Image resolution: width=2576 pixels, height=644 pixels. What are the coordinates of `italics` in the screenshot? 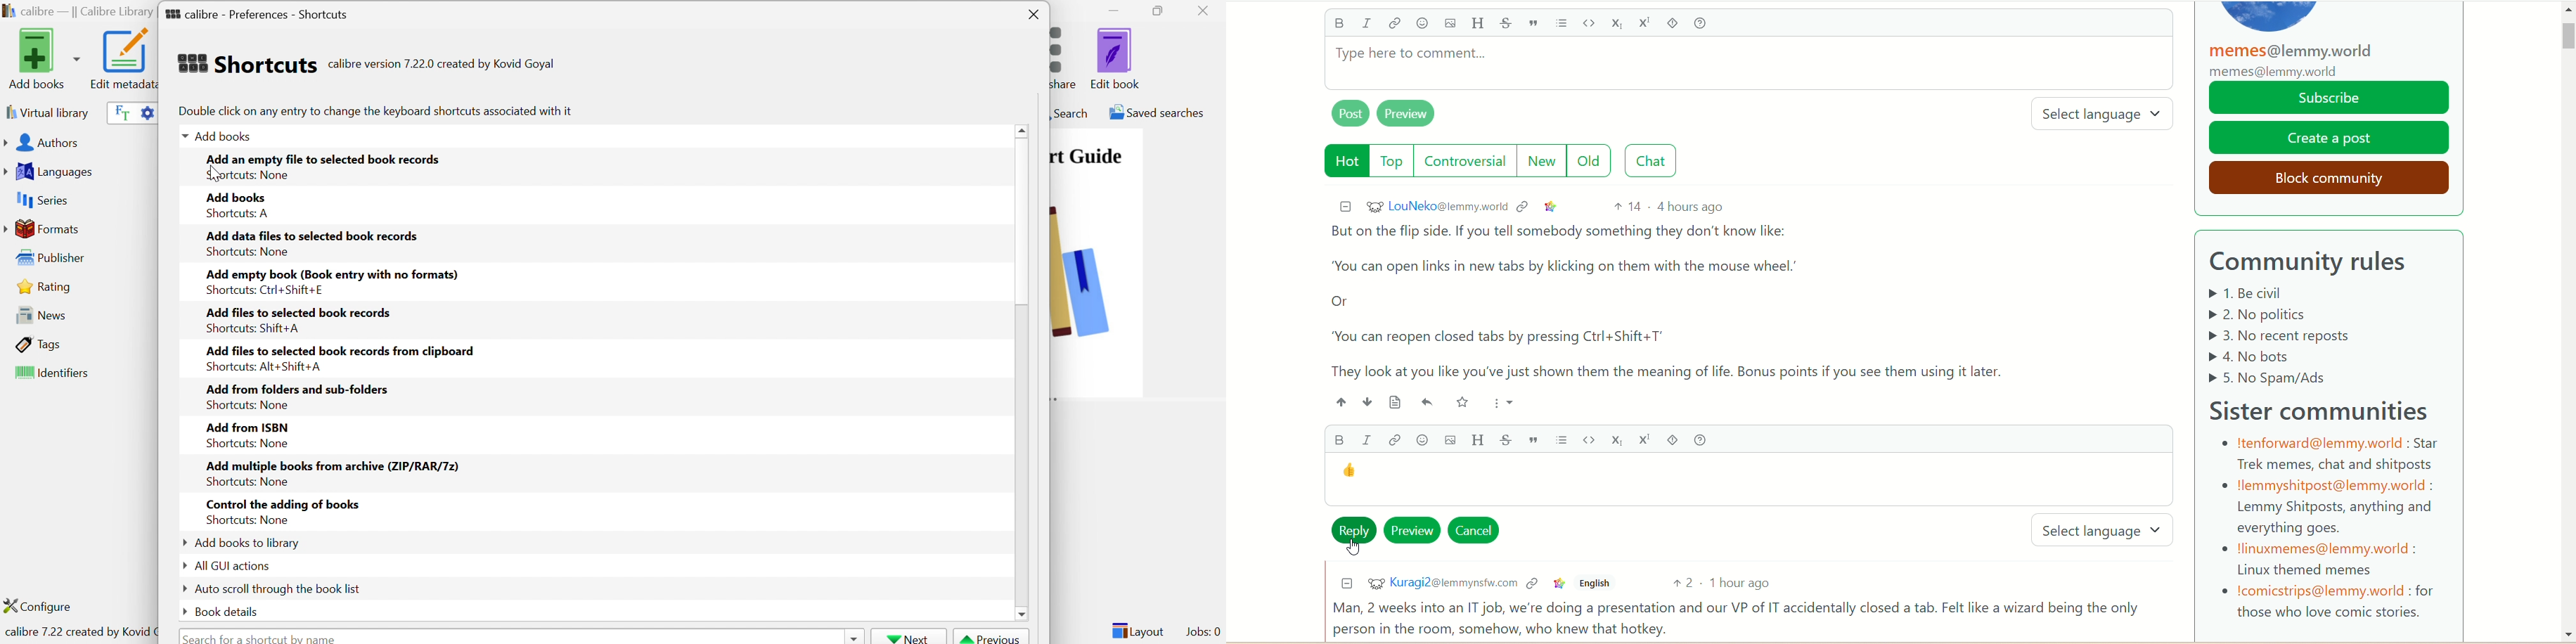 It's located at (1365, 439).